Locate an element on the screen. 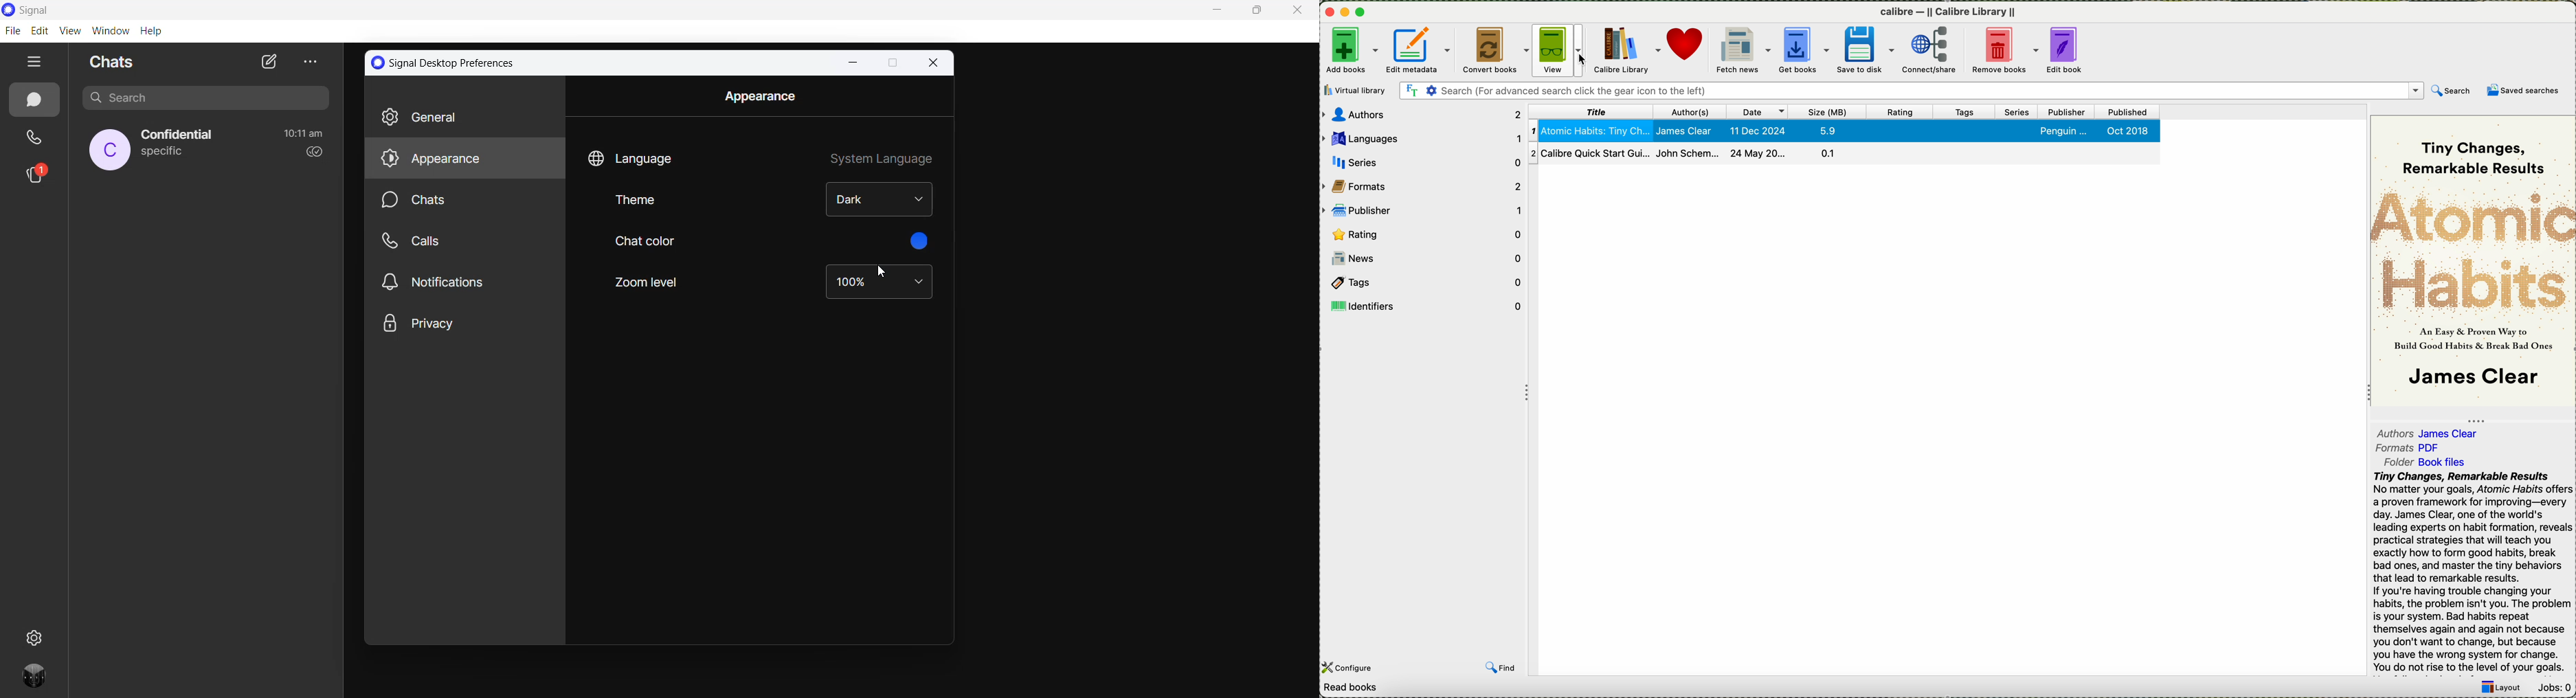 The height and width of the screenshot is (700, 2576). cursor is located at coordinates (884, 275).